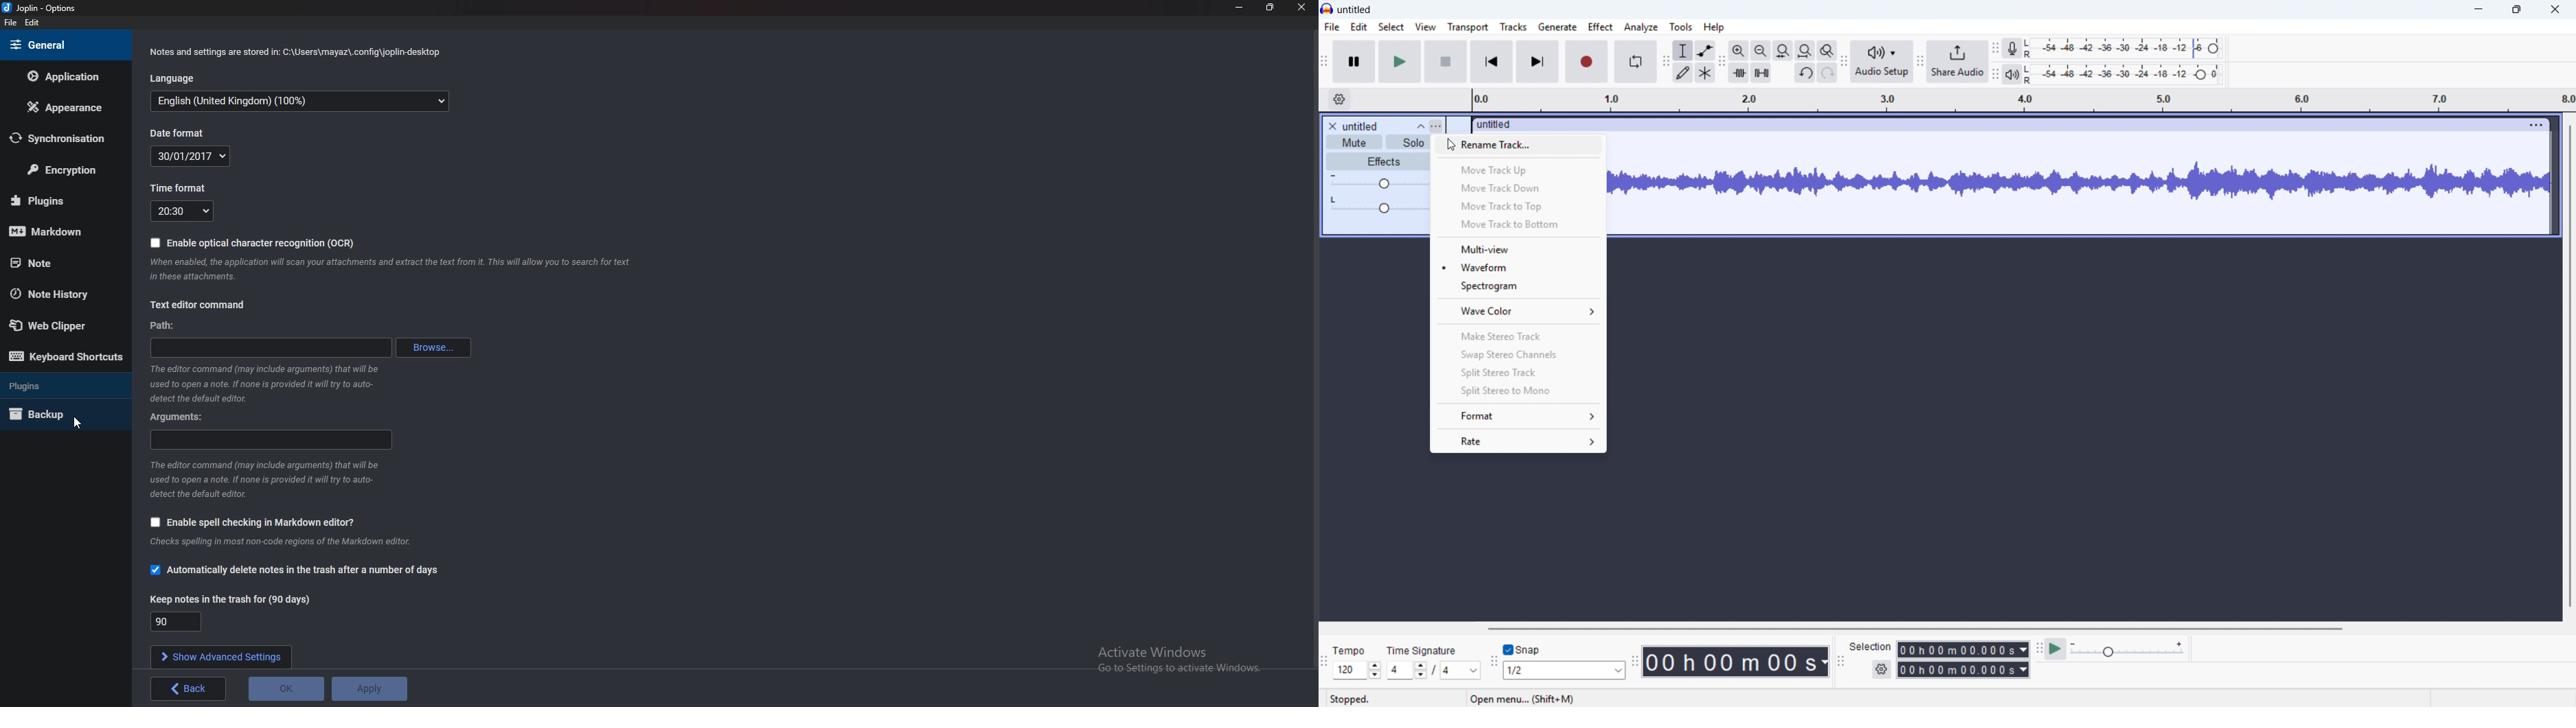 This screenshot has width=2576, height=728. What do you see at coordinates (1783, 51) in the screenshot?
I see `Fit project to width ` at bounding box center [1783, 51].